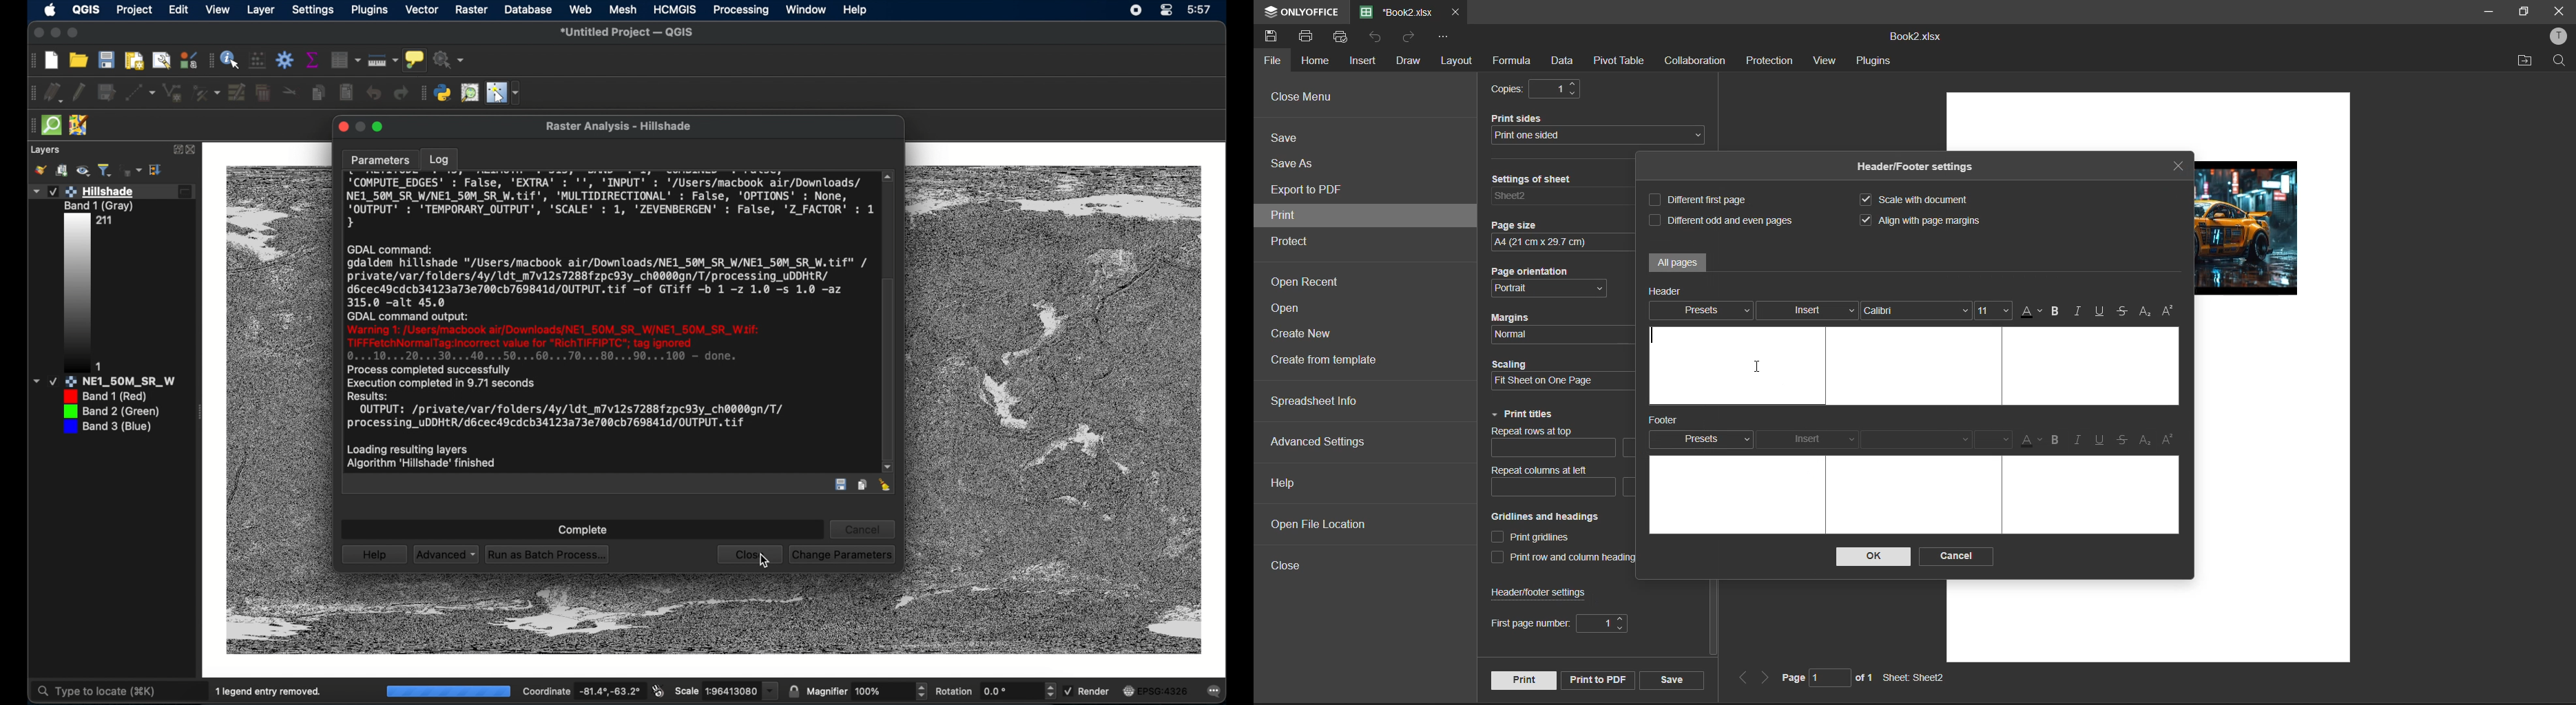 The width and height of the screenshot is (2576, 728). I want to click on find, so click(2562, 61).